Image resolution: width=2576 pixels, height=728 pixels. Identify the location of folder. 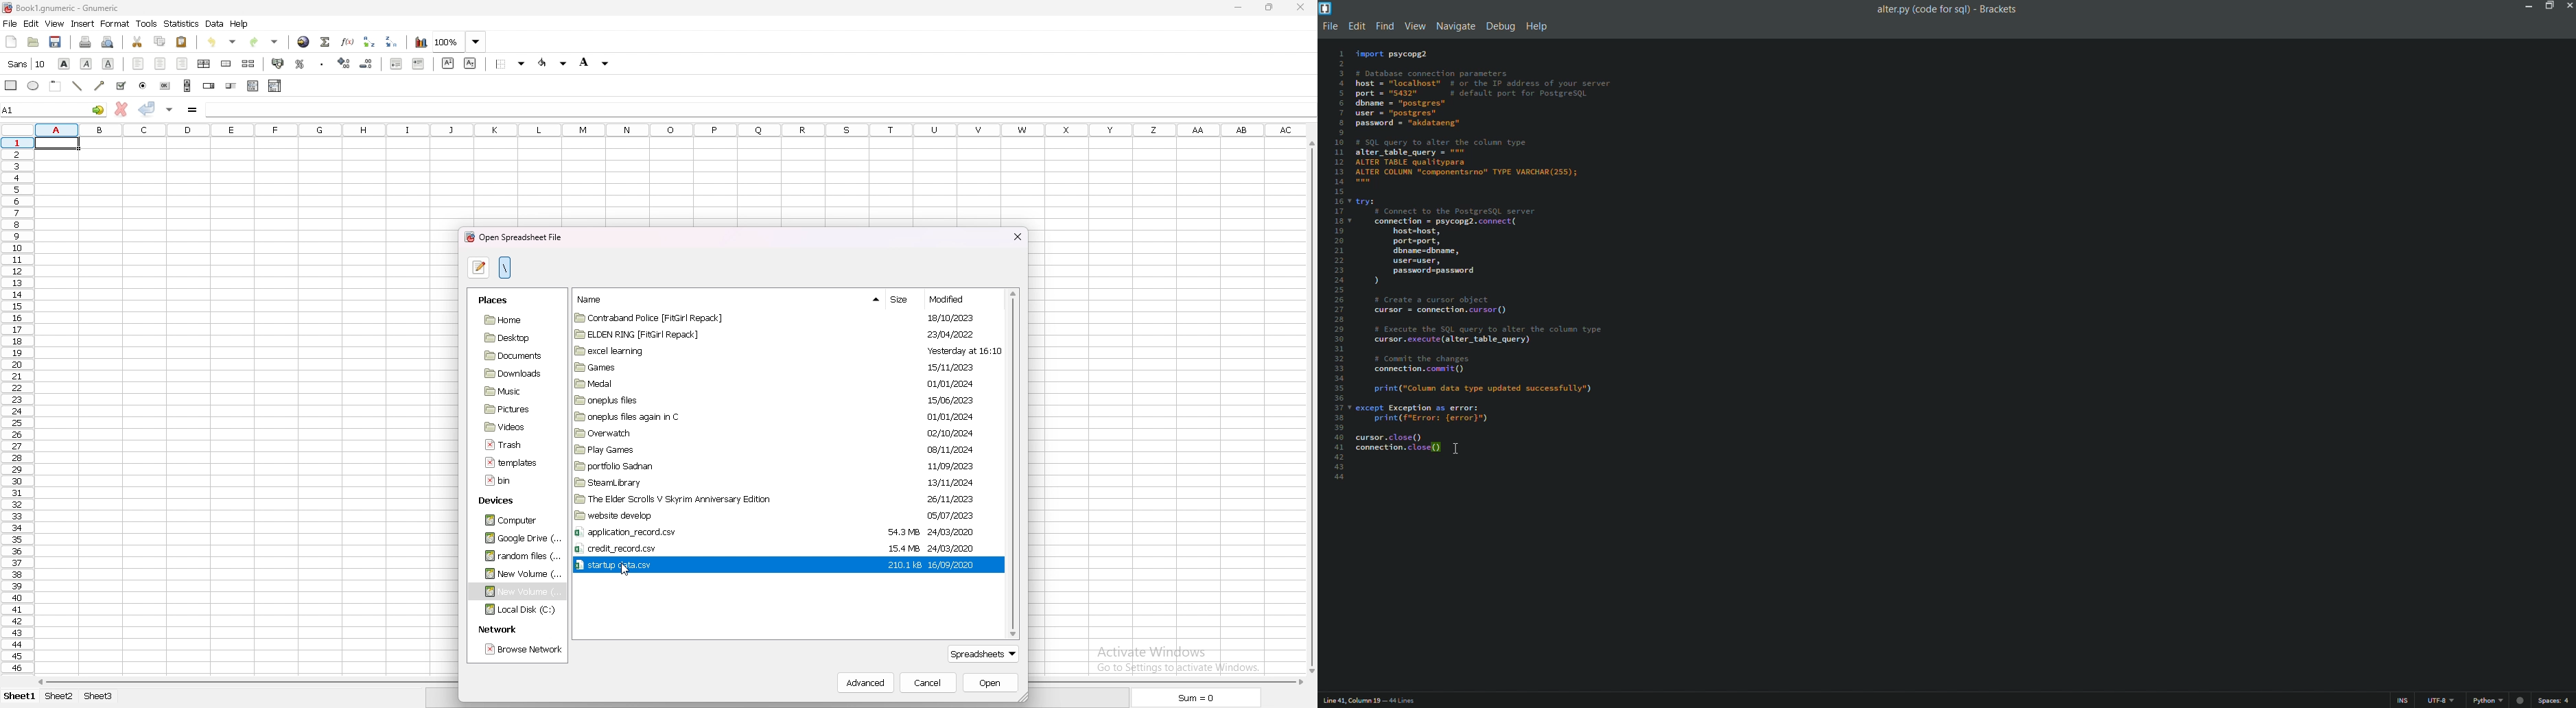
(708, 385).